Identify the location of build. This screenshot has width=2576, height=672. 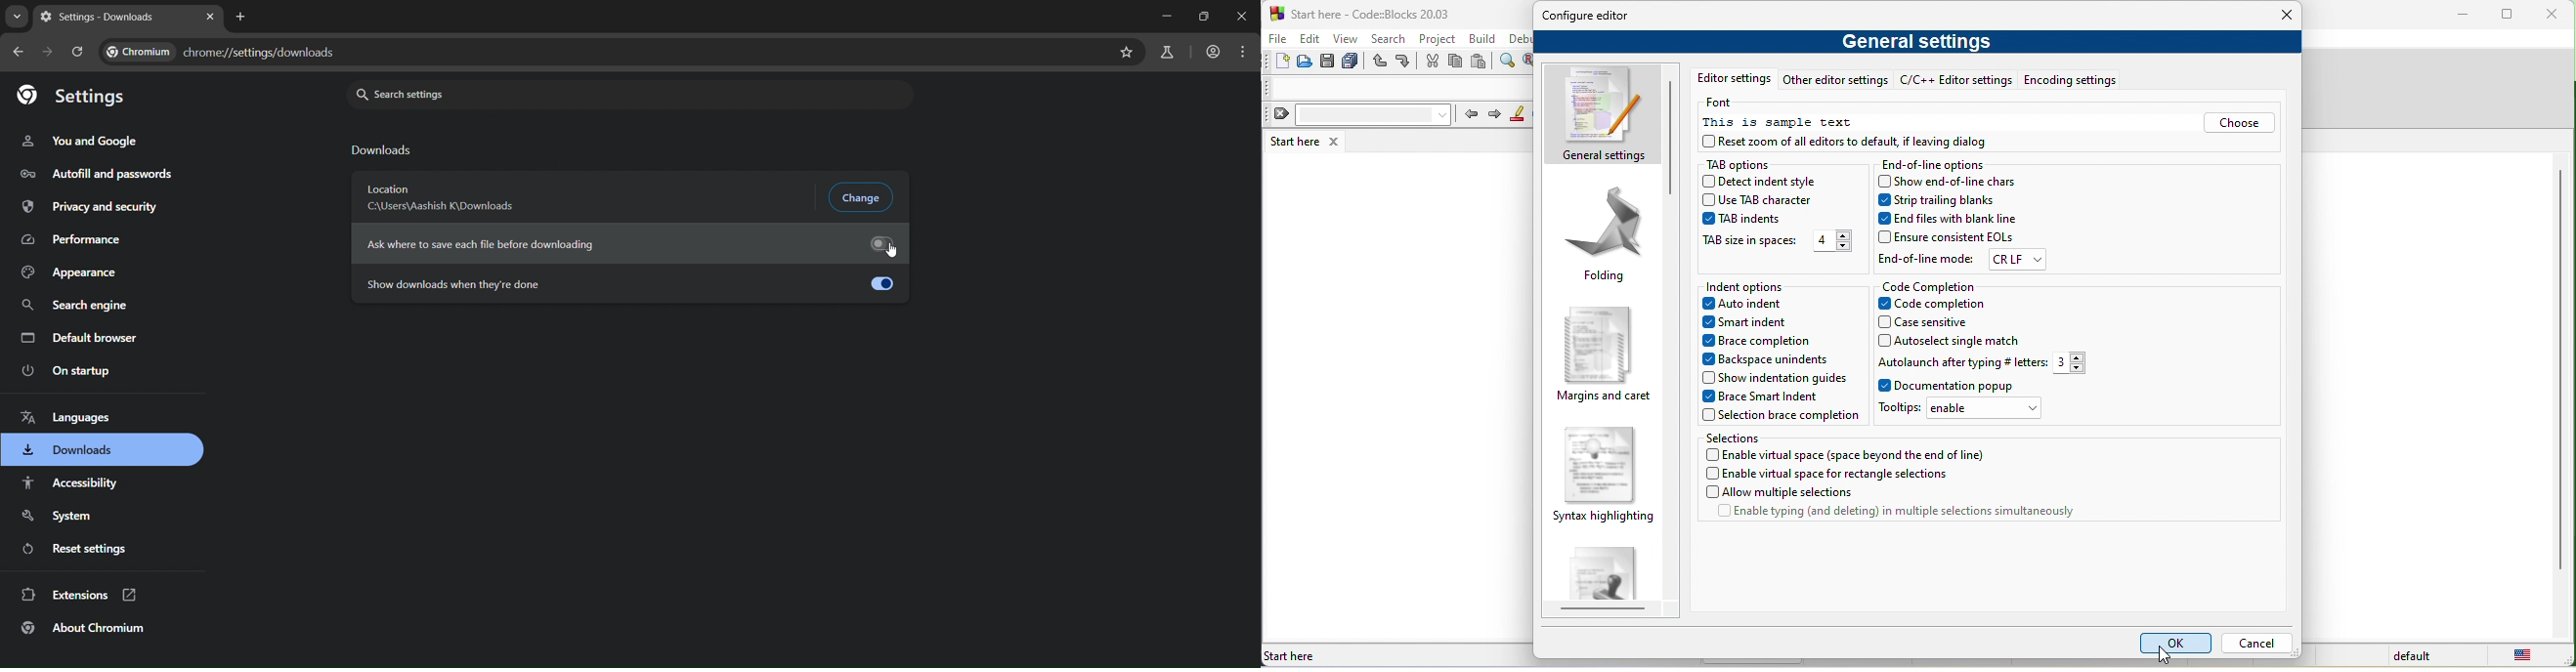
(1486, 38).